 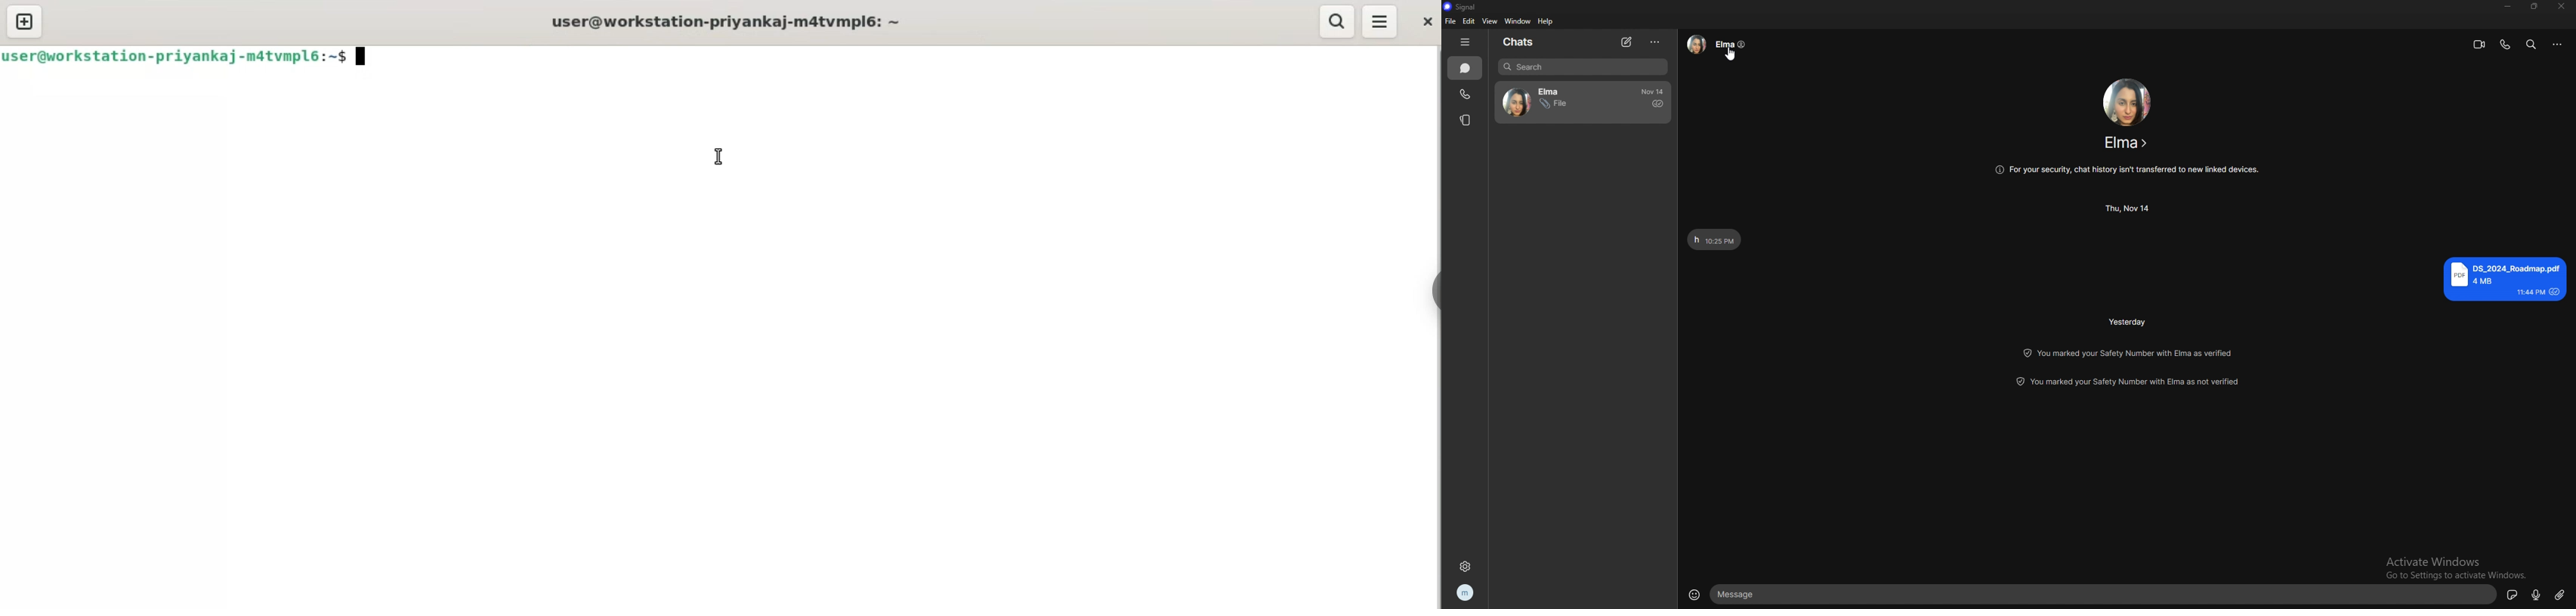 What do you see at coordinates (1732, 54) in the screenshot?
I see `cursor` at bounding box center [1732, 54].